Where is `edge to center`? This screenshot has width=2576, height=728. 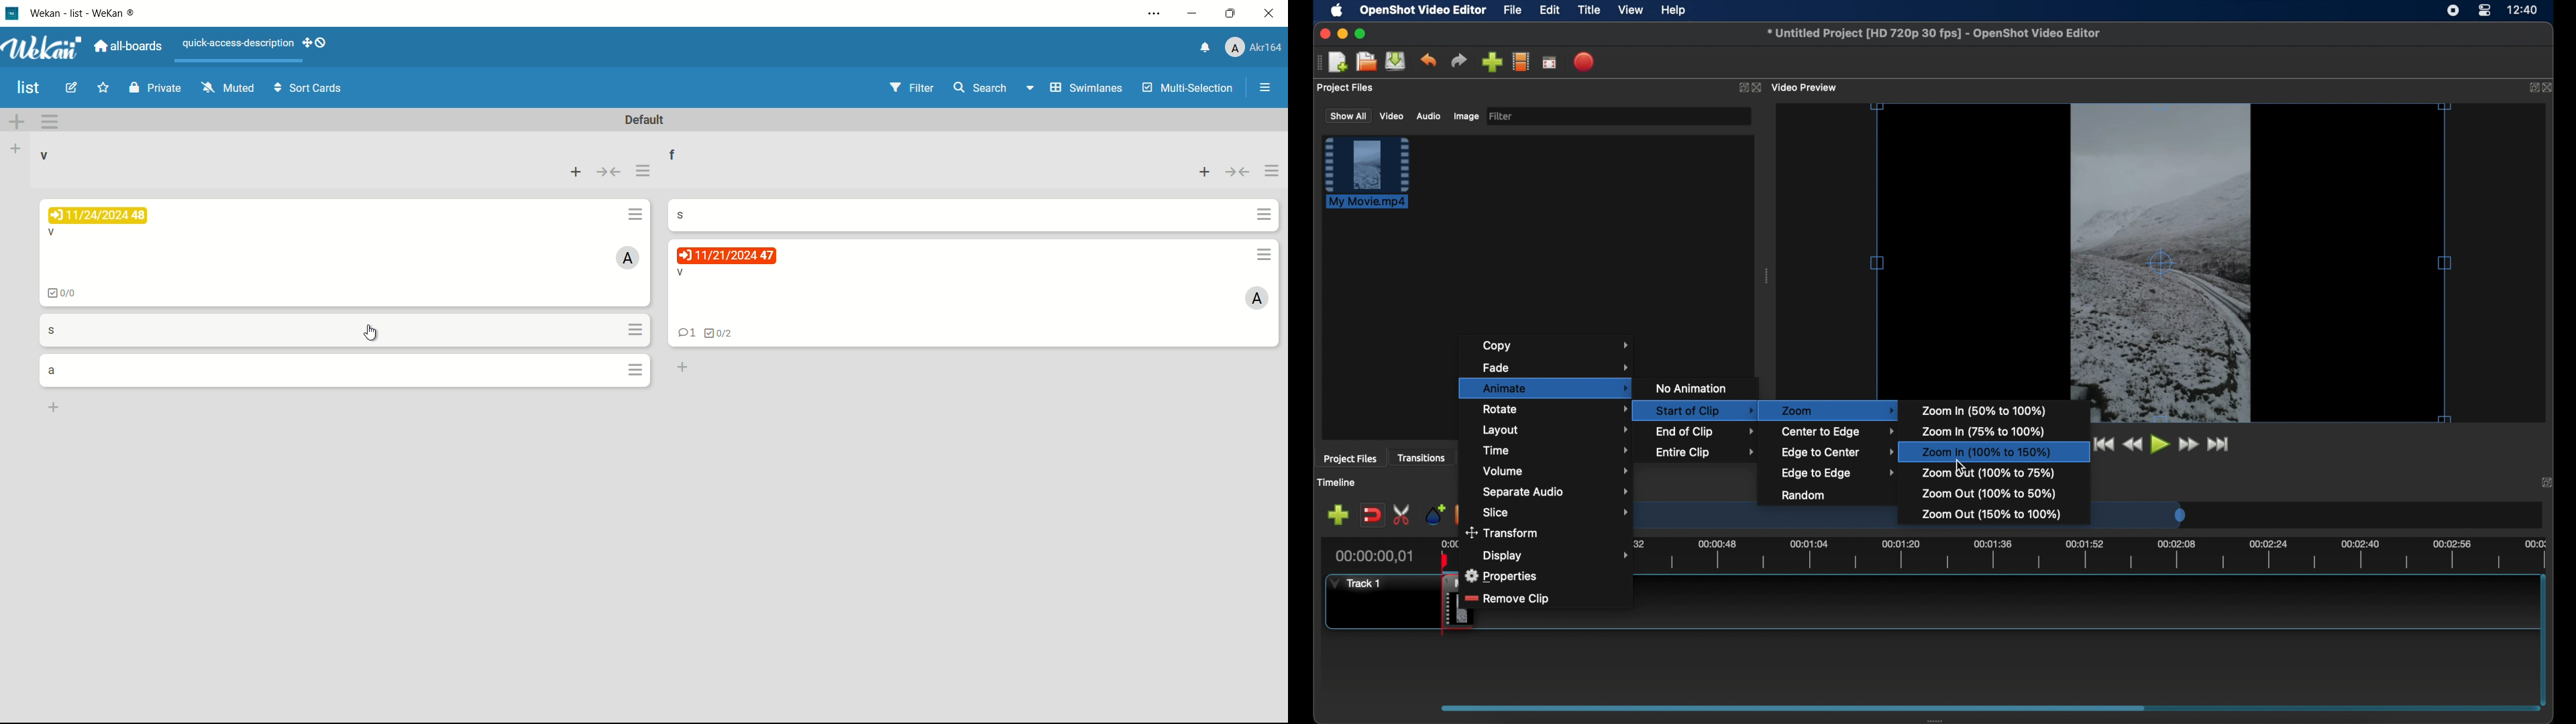
edge to center is located at coordinates (1839, 452).